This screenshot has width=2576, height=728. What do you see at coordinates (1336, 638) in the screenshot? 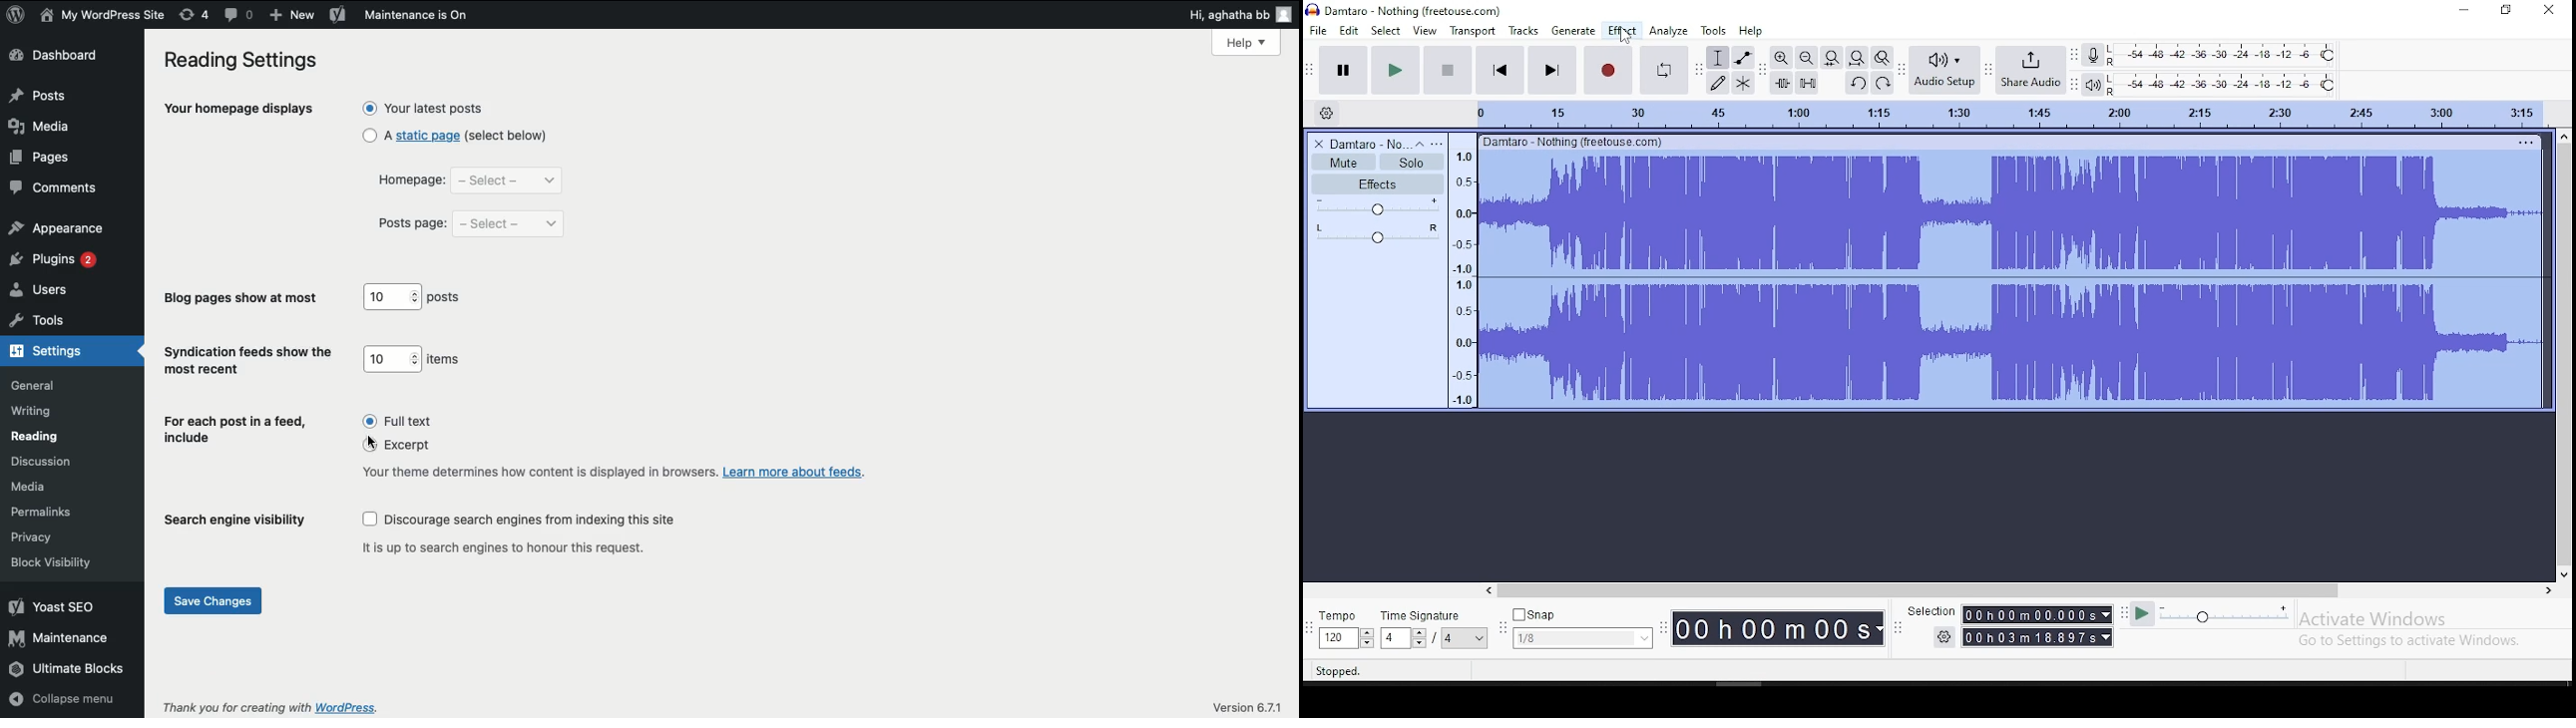
I see `120` at bounding box center [1336, 638].